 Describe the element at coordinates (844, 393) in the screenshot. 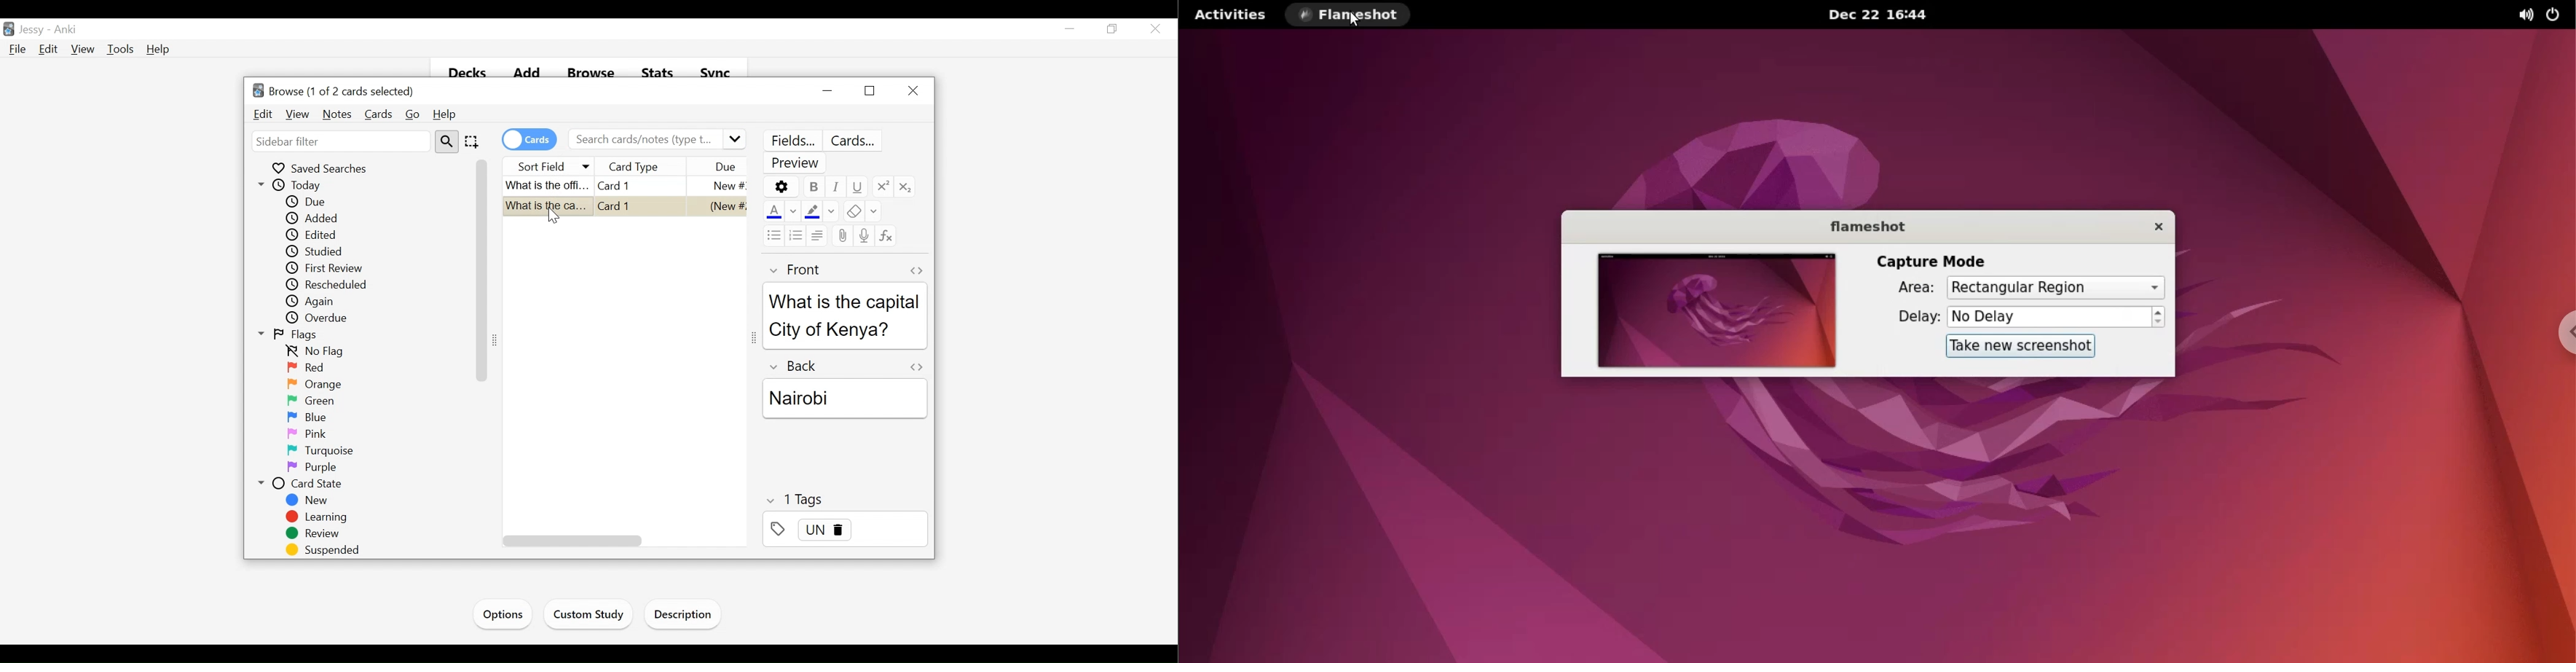

I see `Bak Field` at that location.